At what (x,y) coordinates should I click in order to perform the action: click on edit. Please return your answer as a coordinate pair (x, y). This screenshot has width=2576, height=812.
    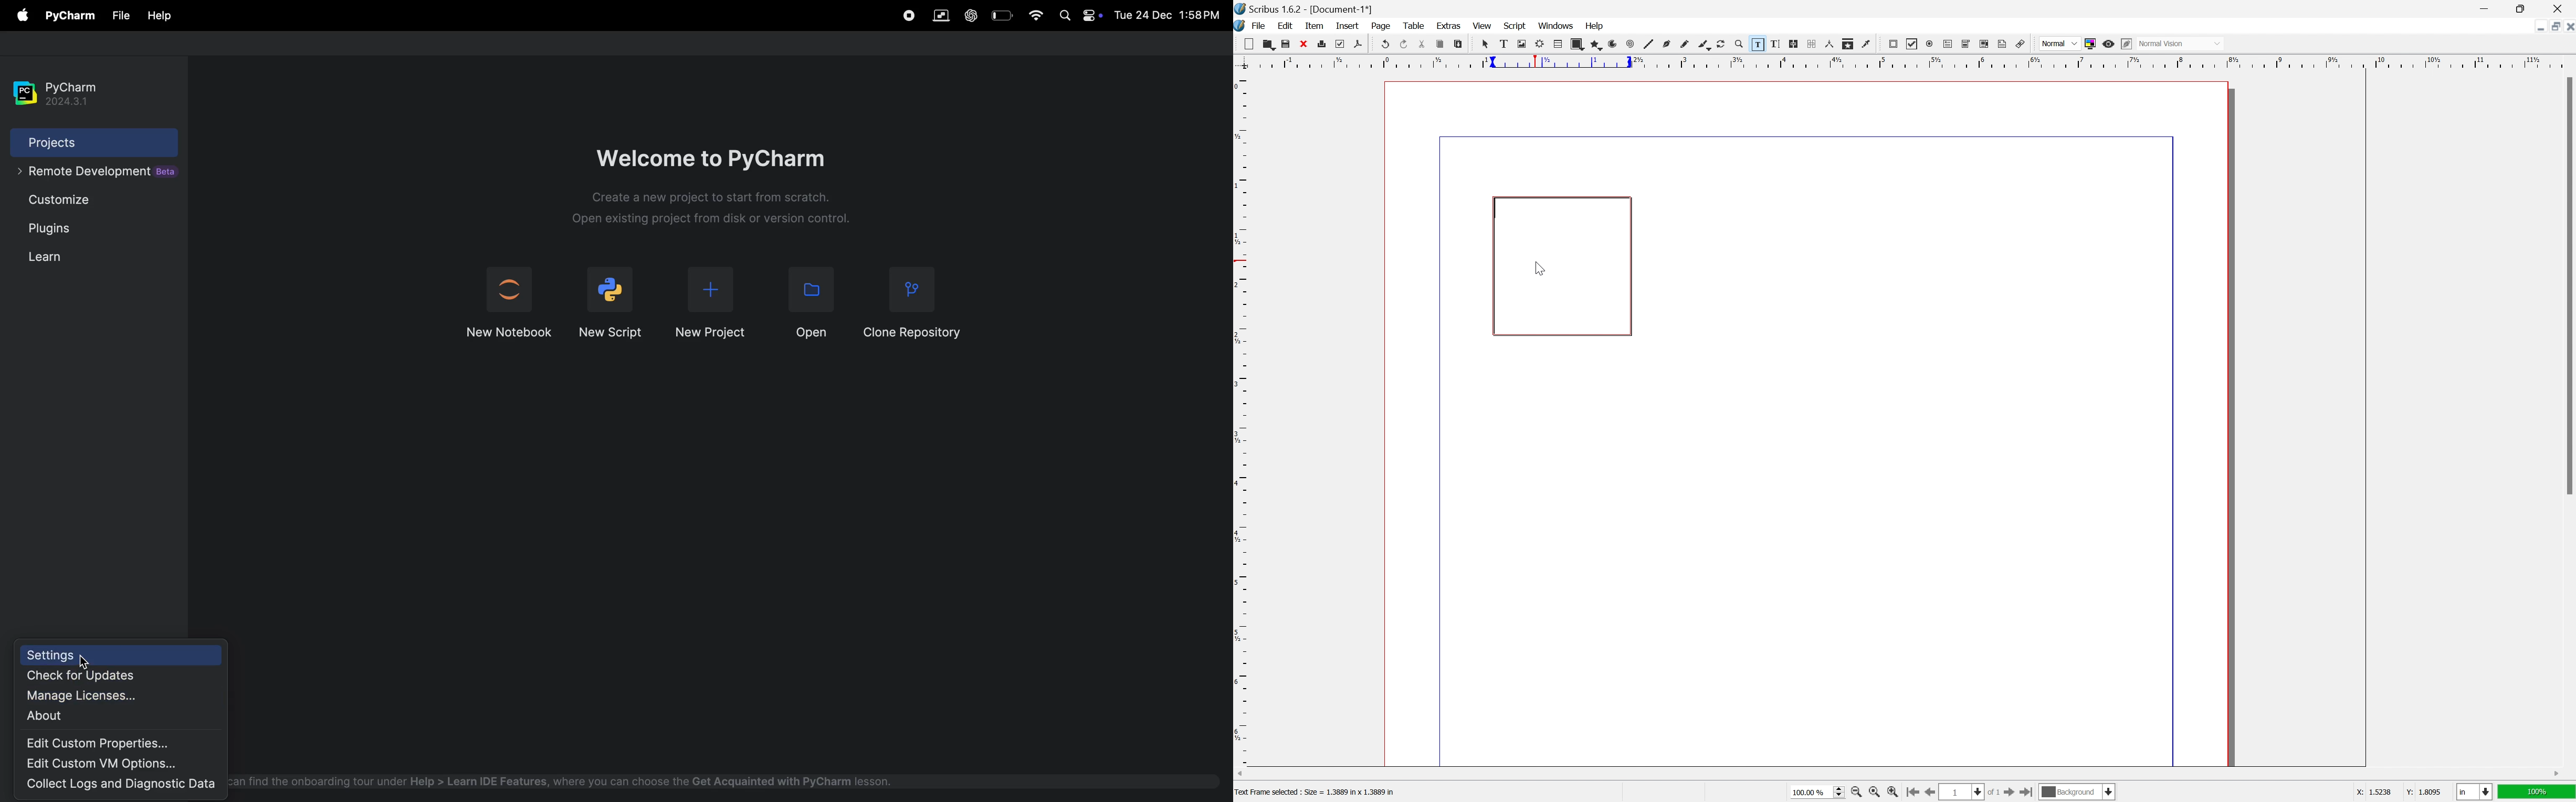
    Looking at the image, I should click on (1285, 26).